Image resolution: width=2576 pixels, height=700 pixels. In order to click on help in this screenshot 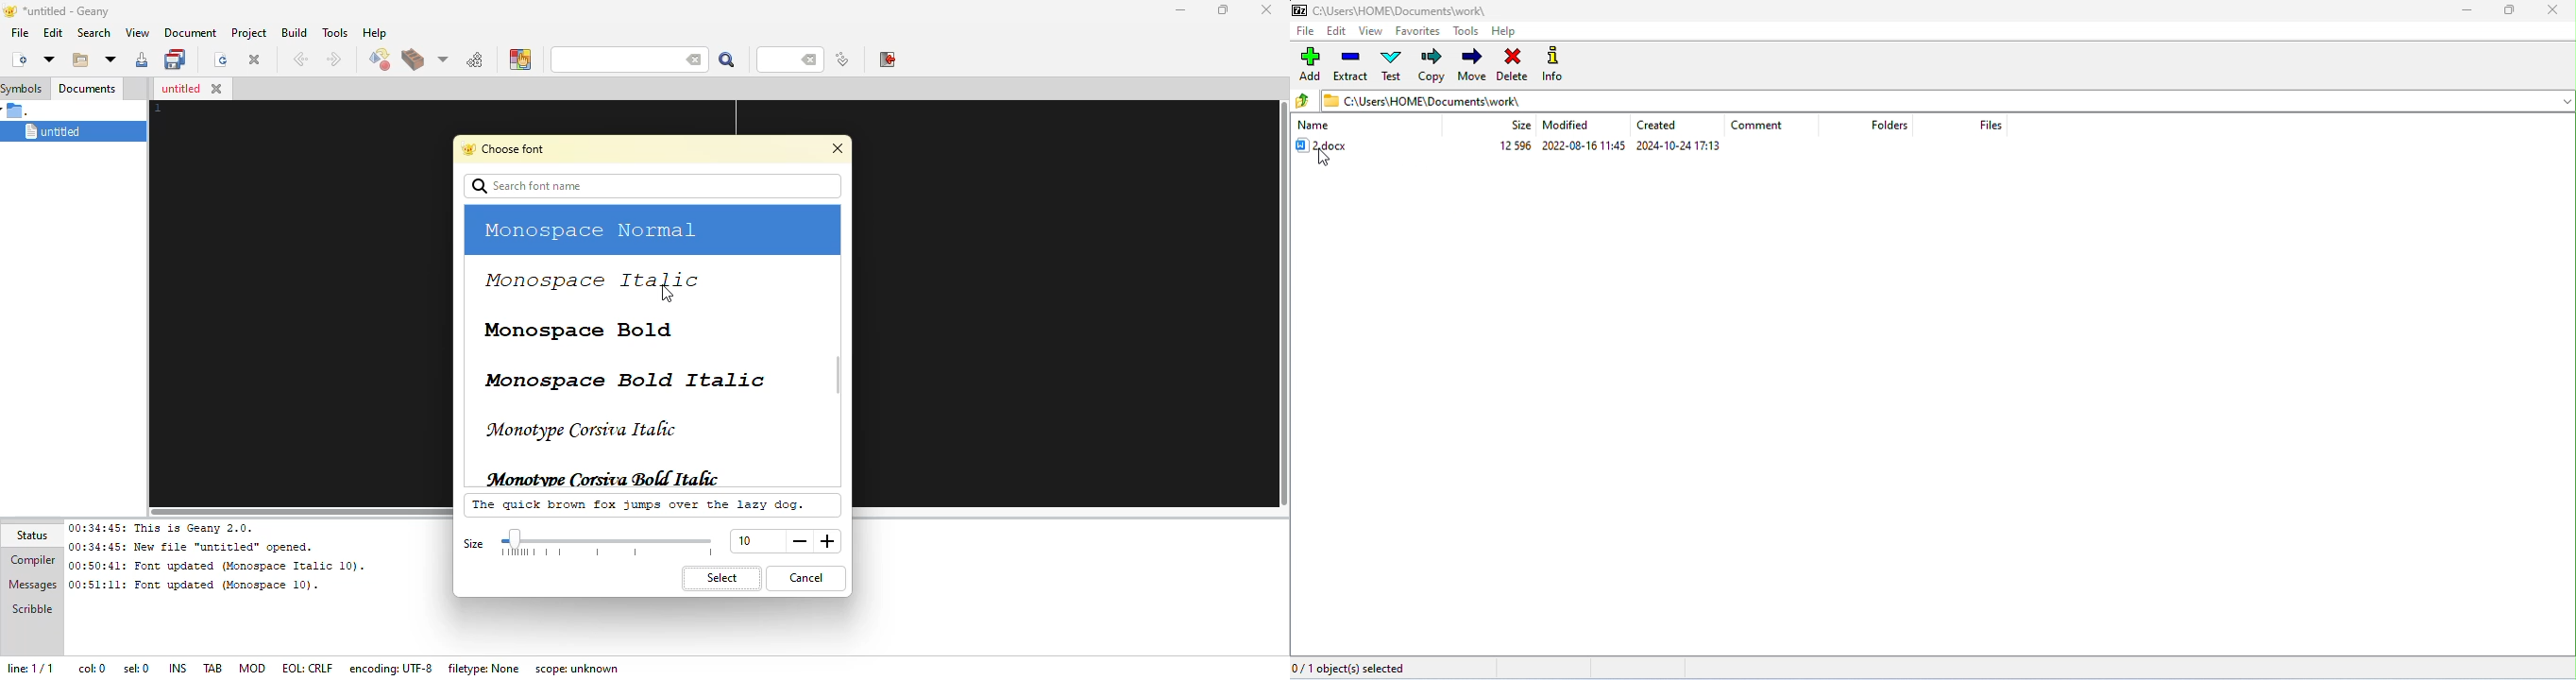, I will do `click(373, 33)`.